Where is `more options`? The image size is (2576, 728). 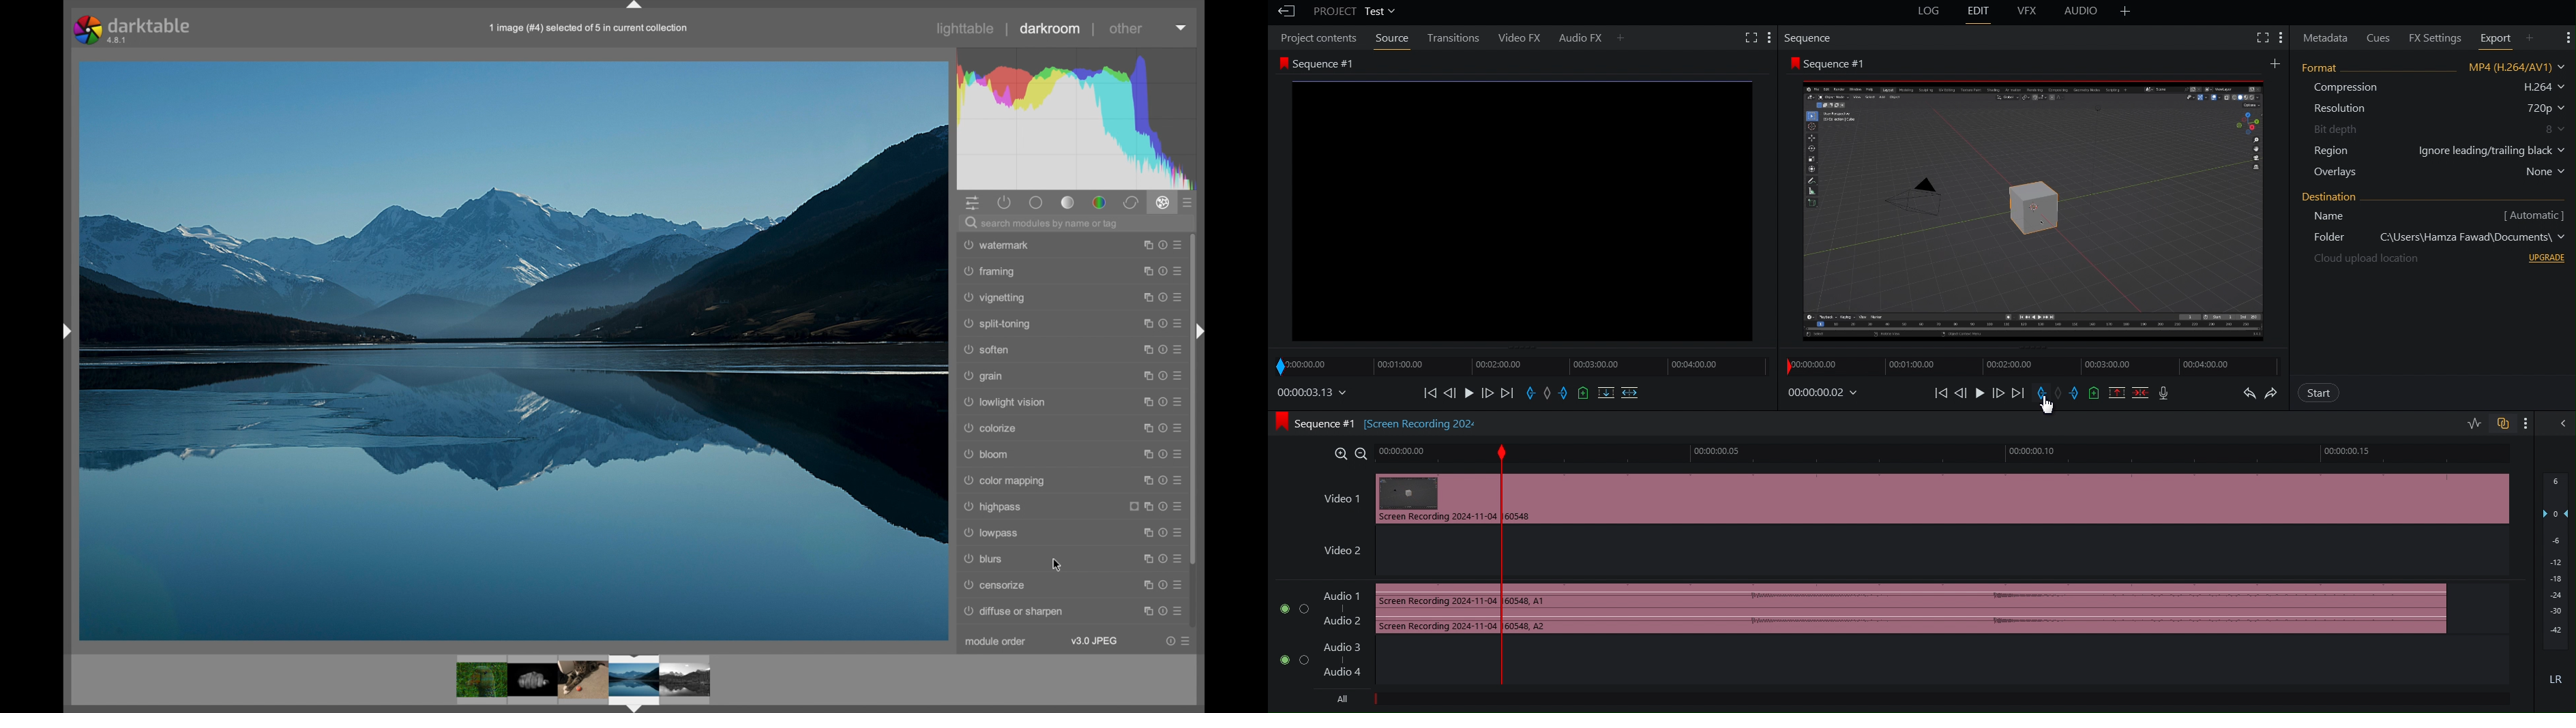 more options is located at coordinates (1178, 454).